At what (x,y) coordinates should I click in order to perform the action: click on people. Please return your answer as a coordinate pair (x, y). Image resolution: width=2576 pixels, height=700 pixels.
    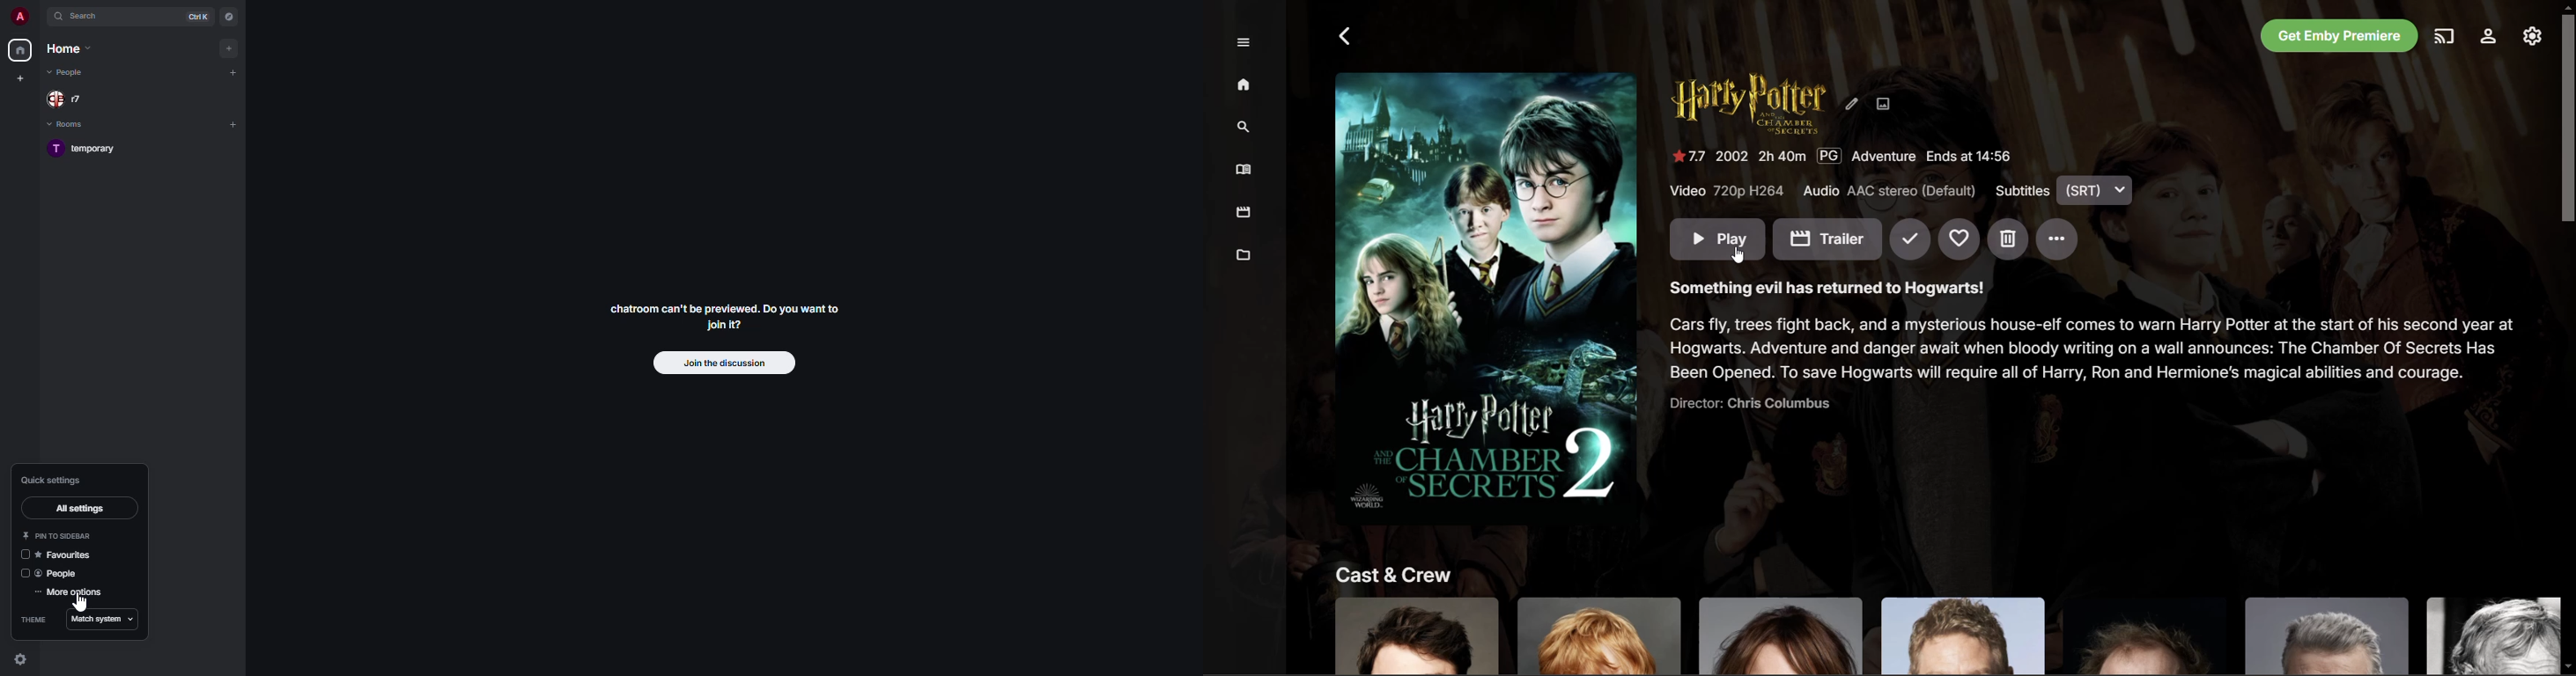
    Looking at the image, I should click on (62, 575).